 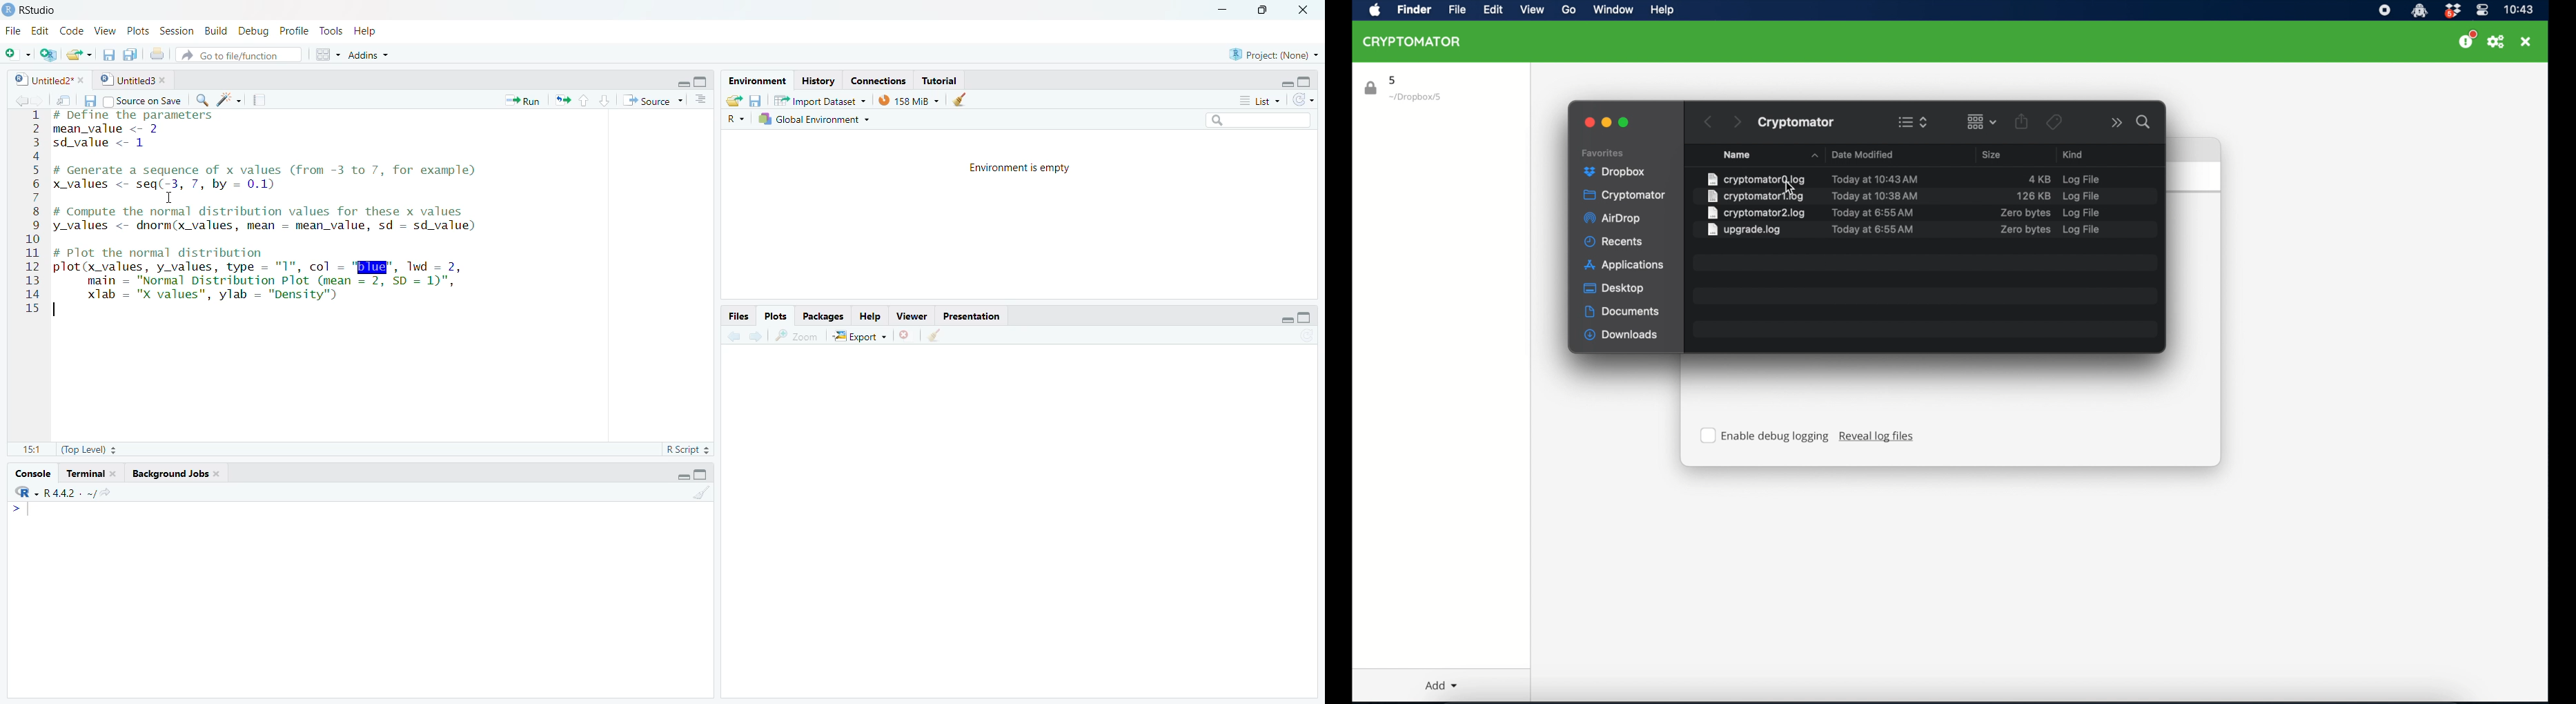 I want to click on Debug, so click(x=250, y=30).